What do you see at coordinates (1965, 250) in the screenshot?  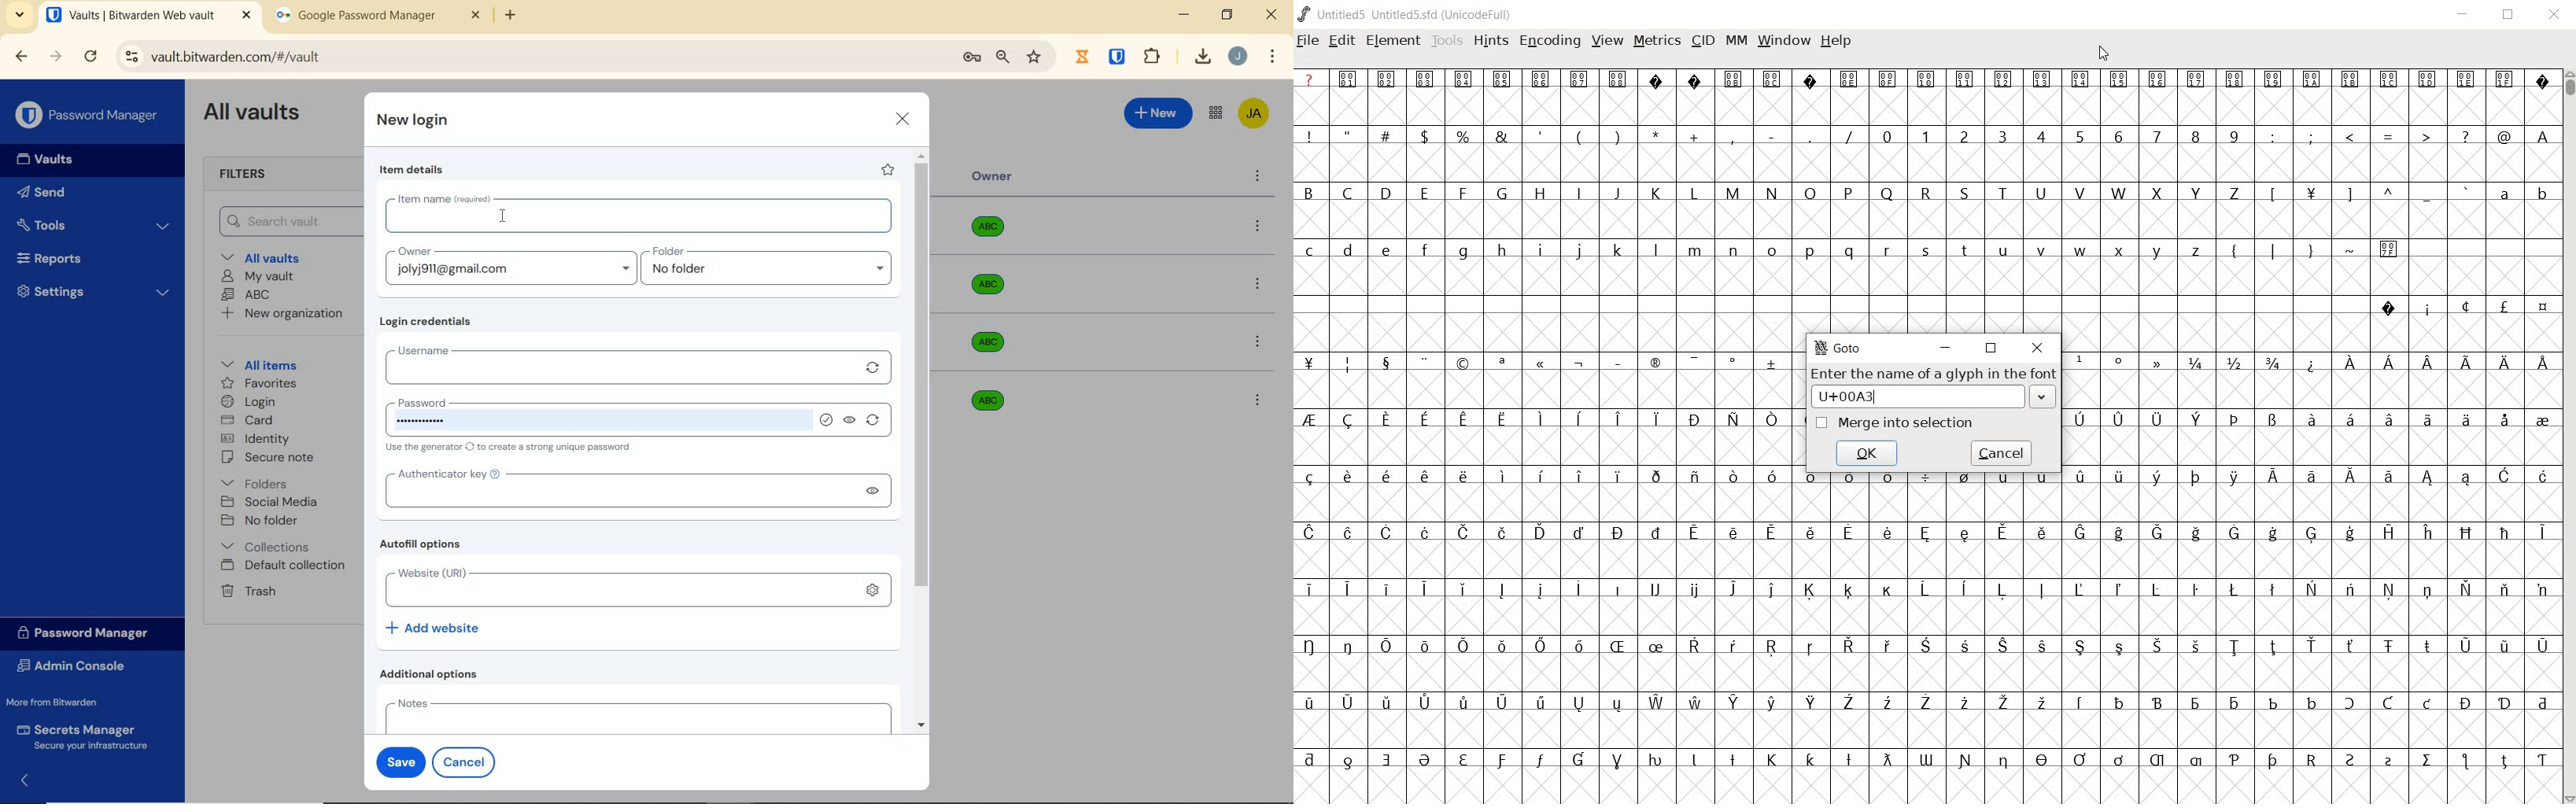 I see `t` at bounding box center [1965, 250].